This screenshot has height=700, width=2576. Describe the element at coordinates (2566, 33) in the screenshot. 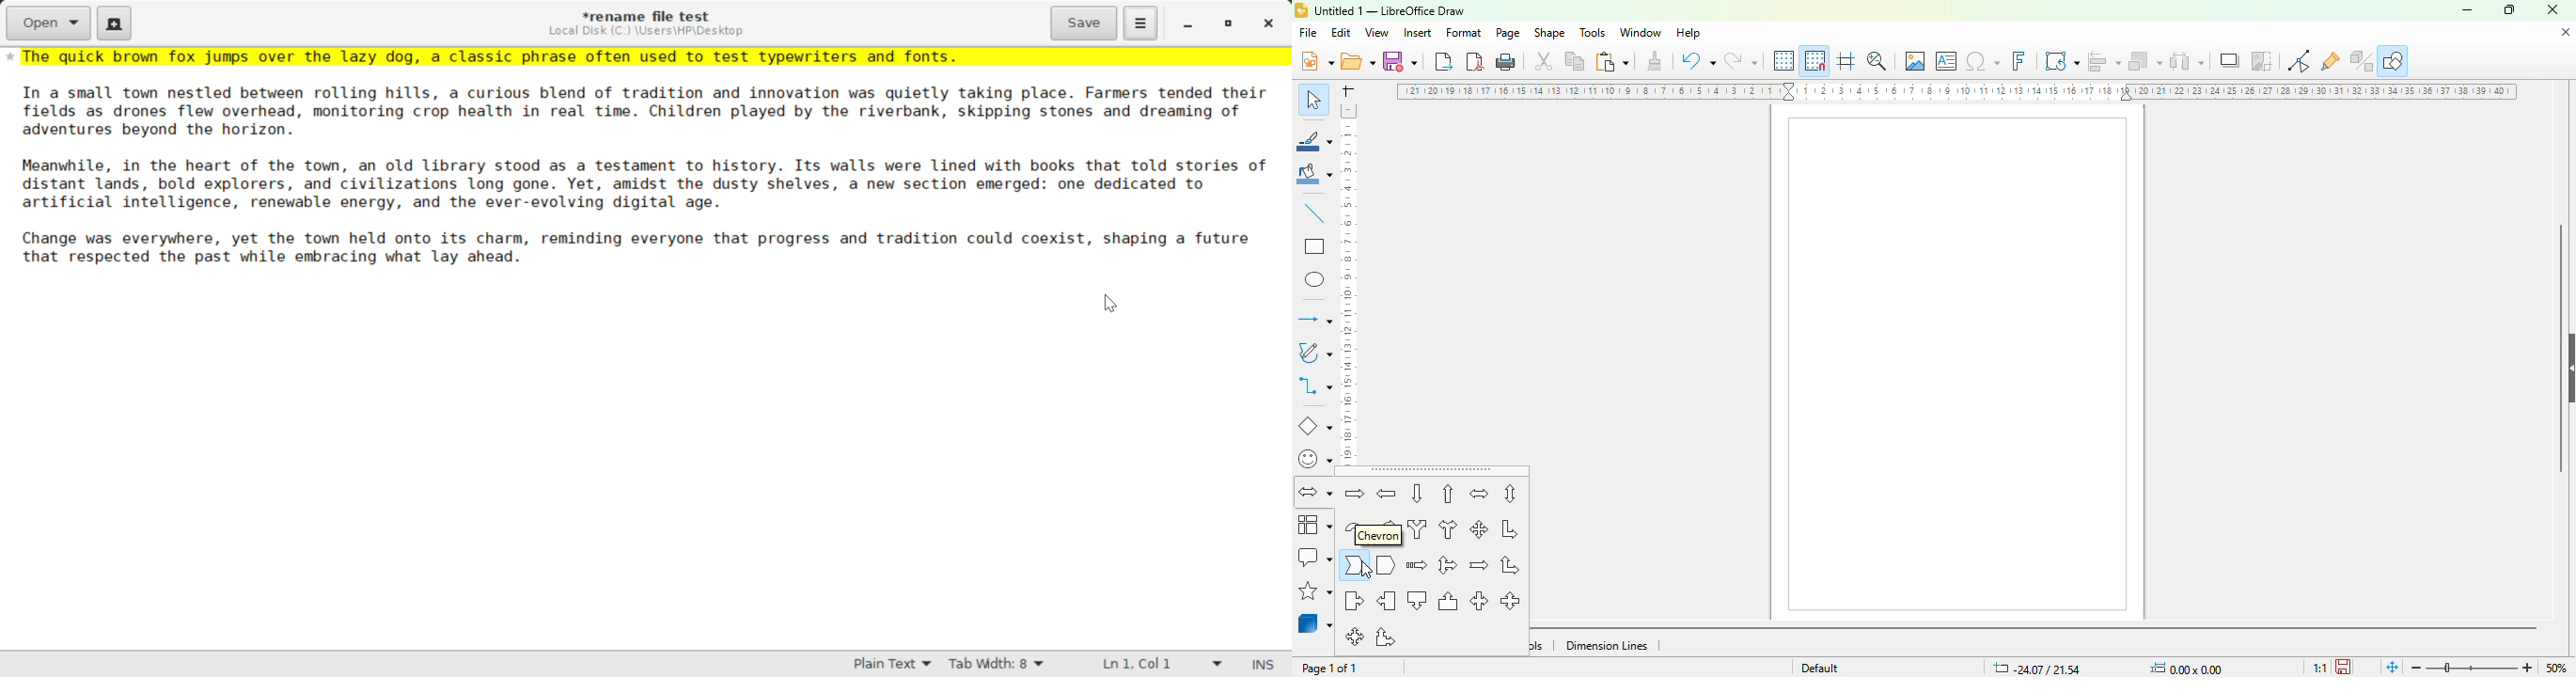

I see `close document` at that location.